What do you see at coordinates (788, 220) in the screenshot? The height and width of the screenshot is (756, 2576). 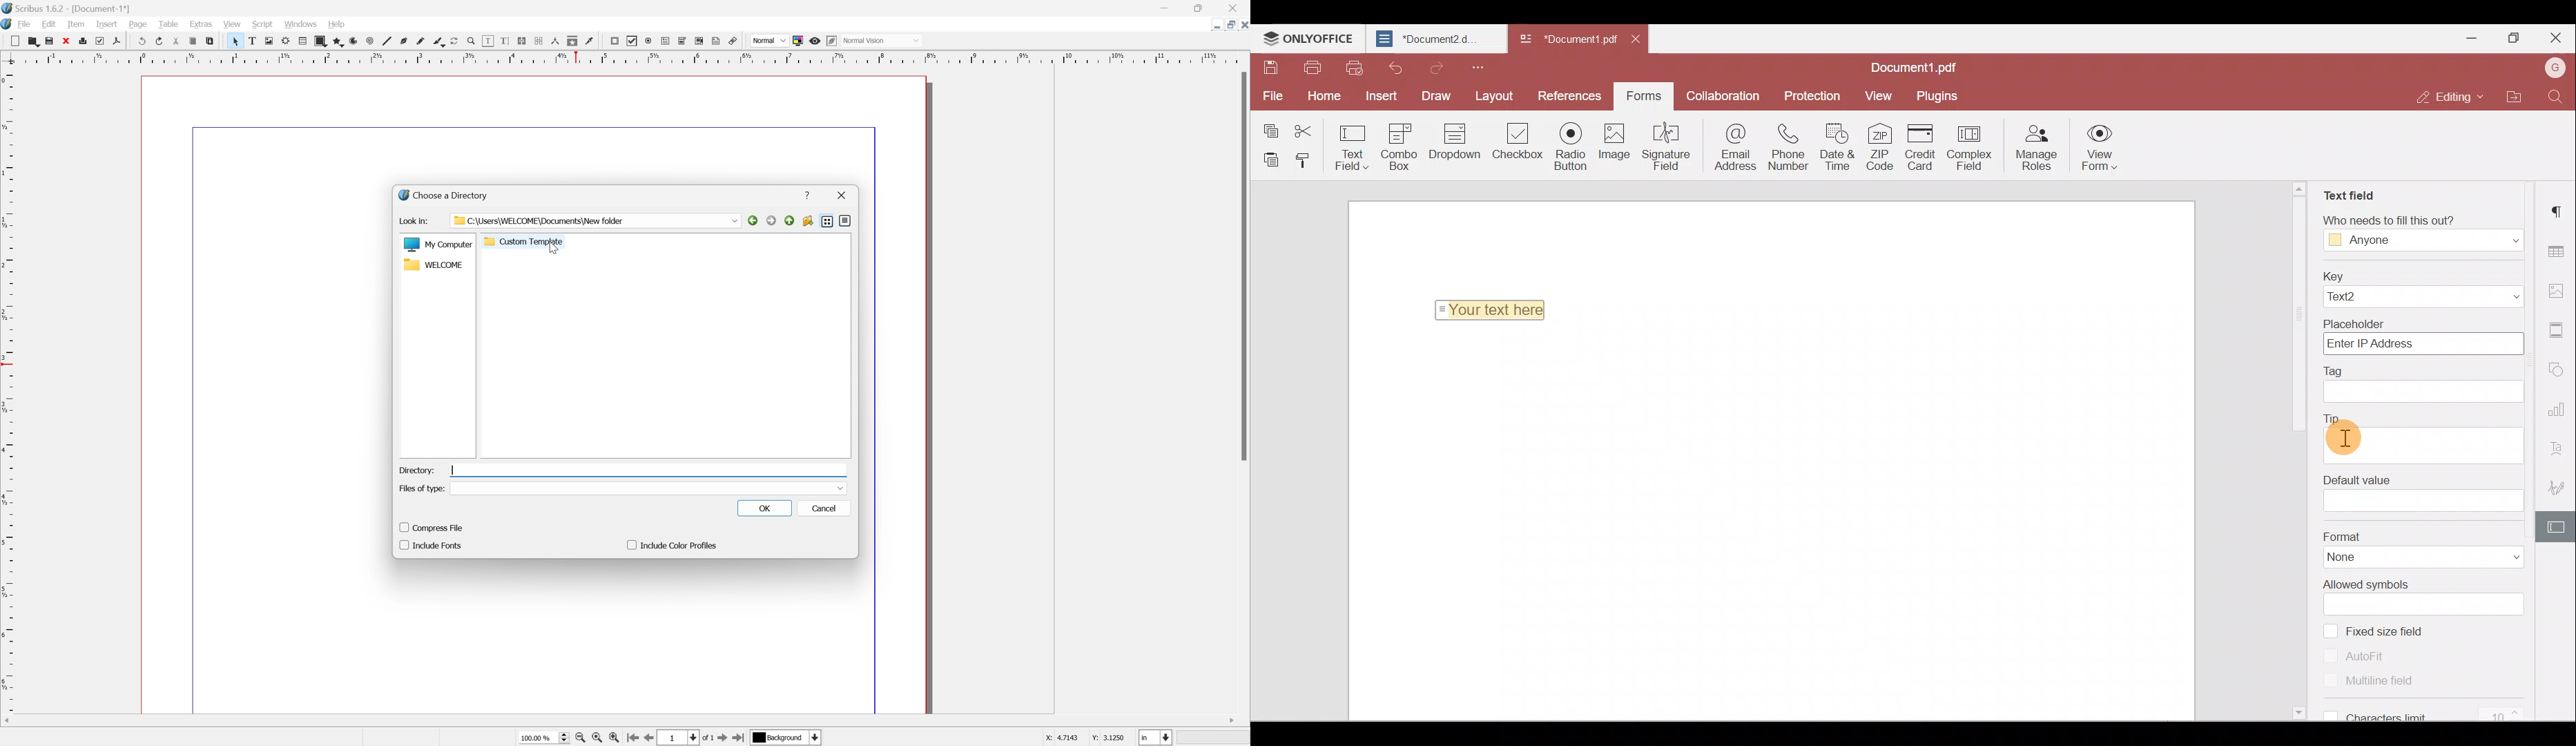 I see `parent directory` at bounding box center [788, 220].